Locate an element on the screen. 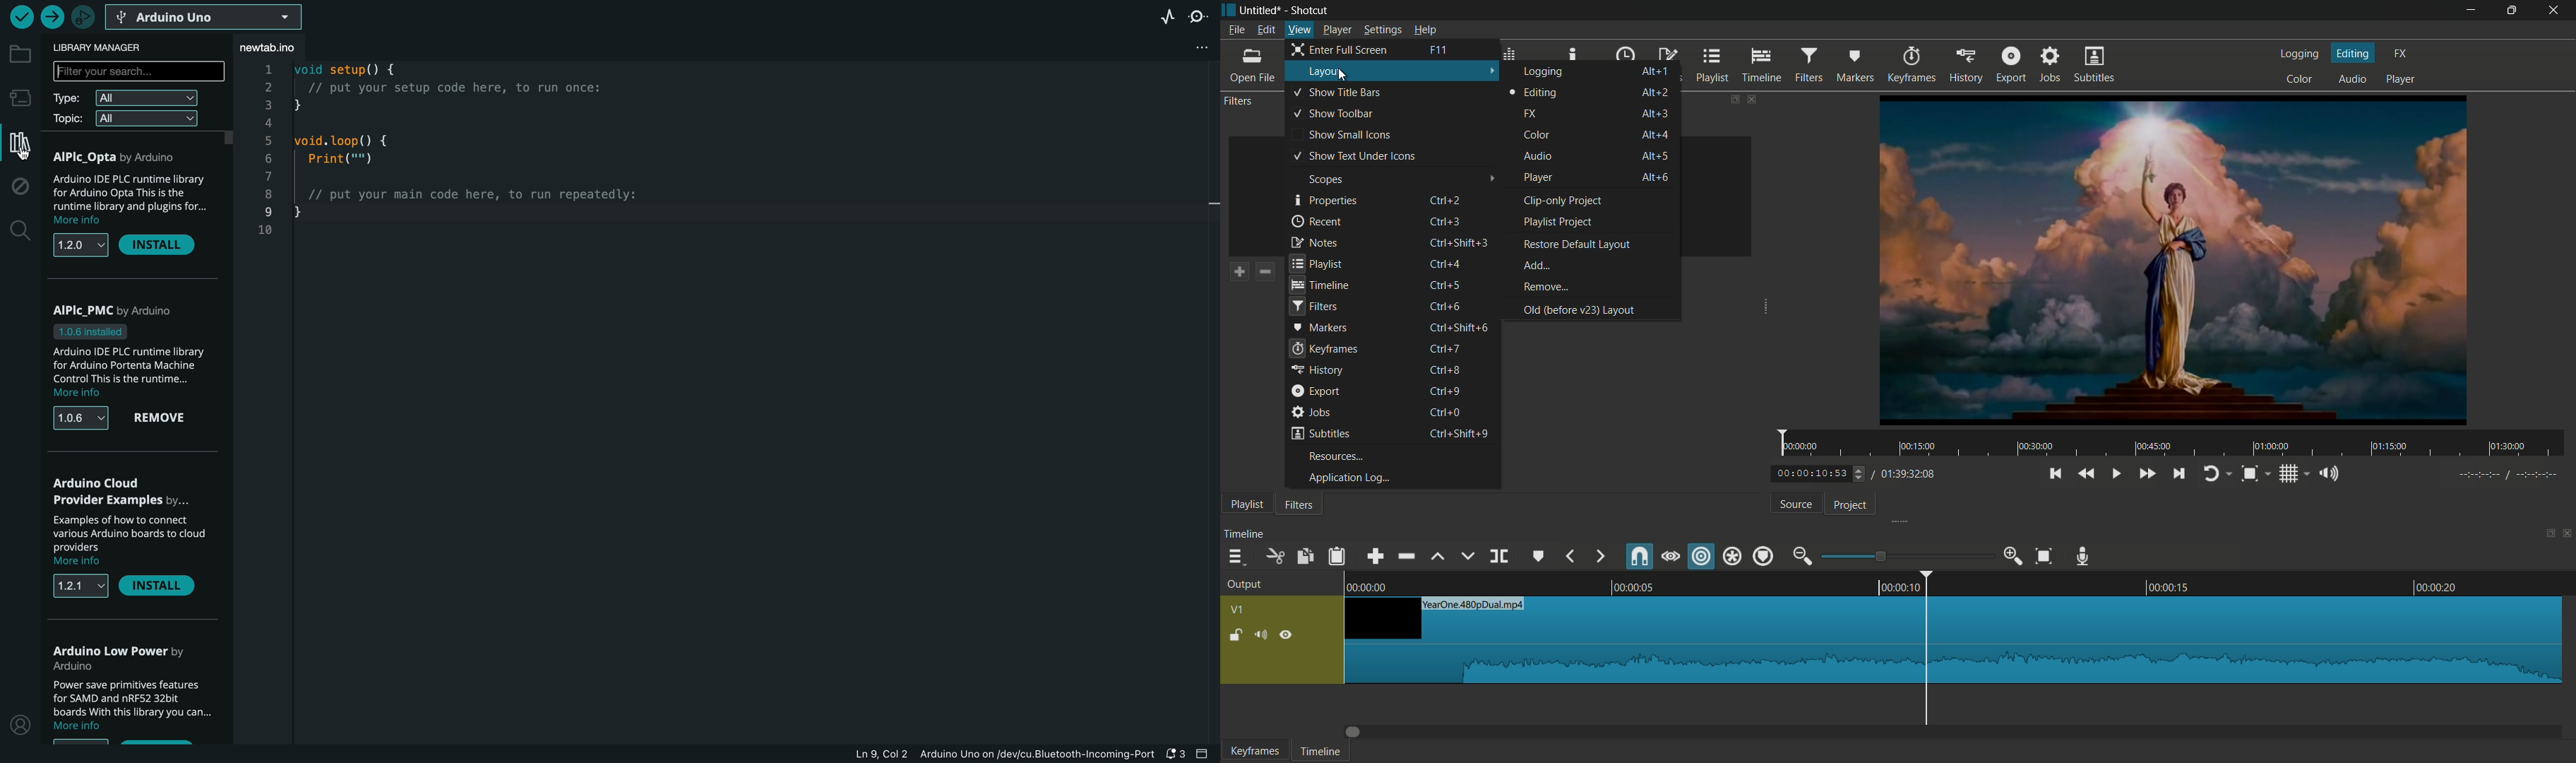 This screenshot has width=2576, height=784. application log is located at coordinates (1344, 478).